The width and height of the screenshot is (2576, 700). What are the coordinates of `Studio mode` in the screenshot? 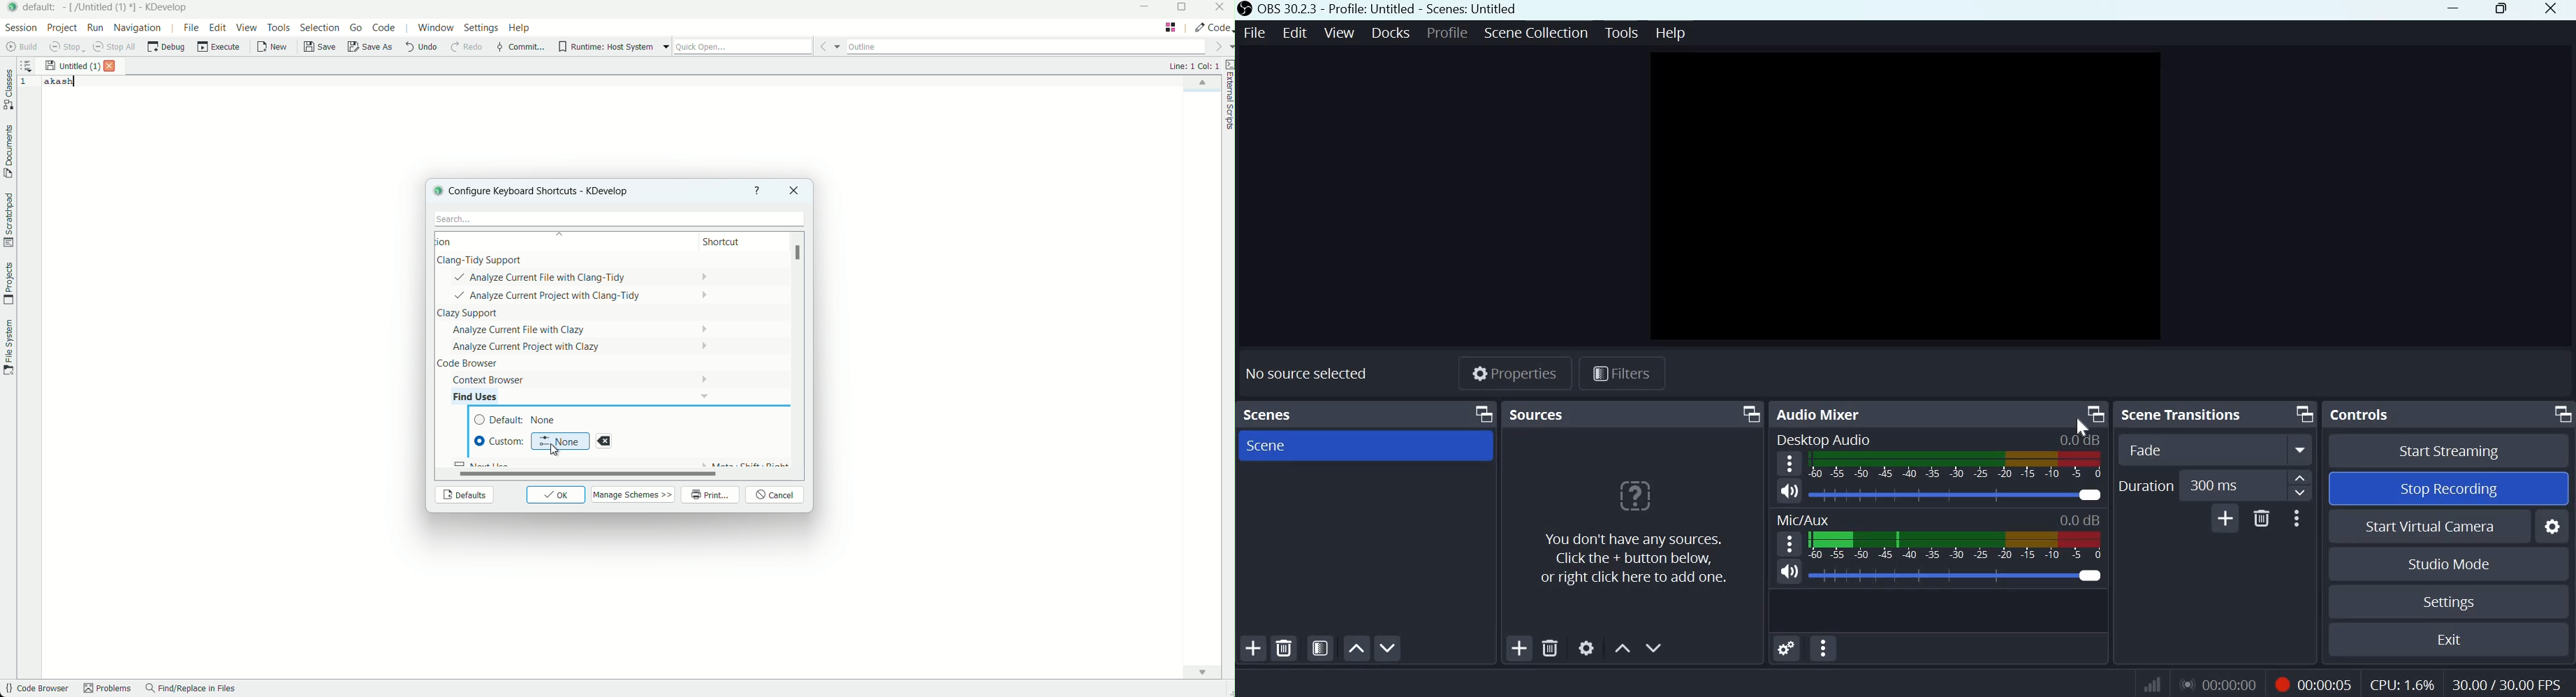 It's located at (2447, 564).